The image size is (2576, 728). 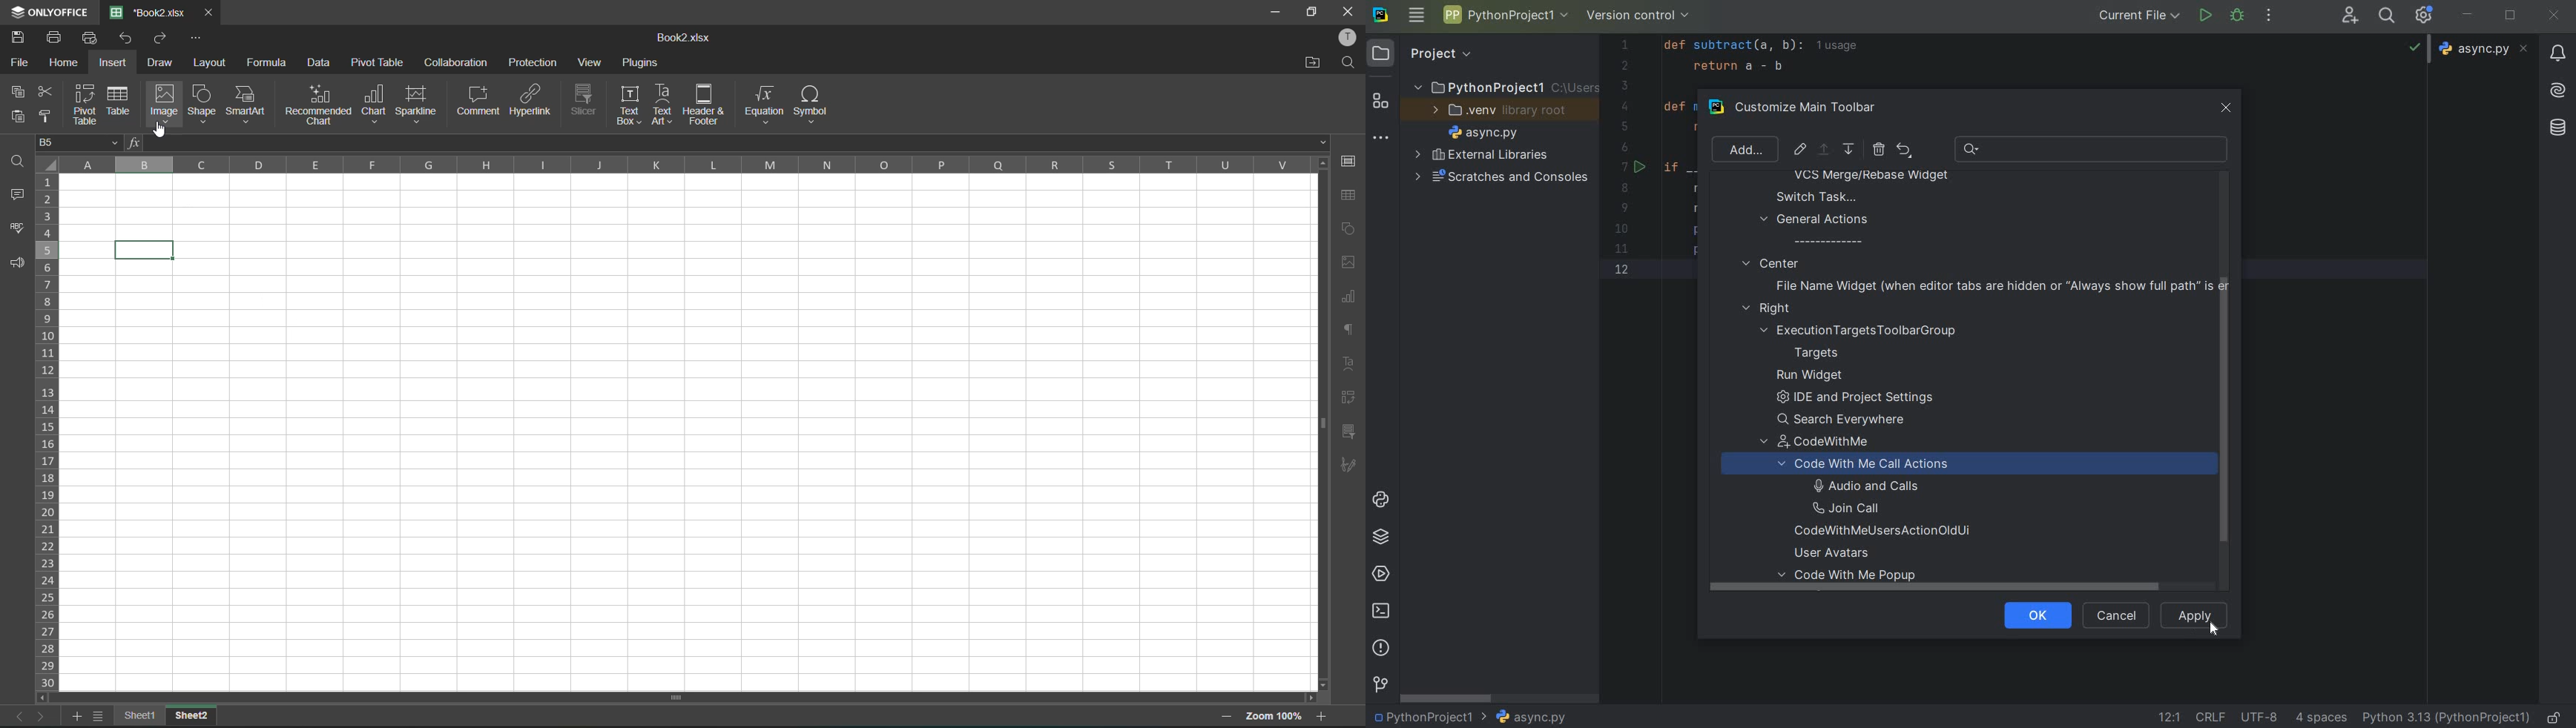 What do you see at coordinates (203, 104) in the screenshot?
I see `shape` at bounding box center [203, 104].